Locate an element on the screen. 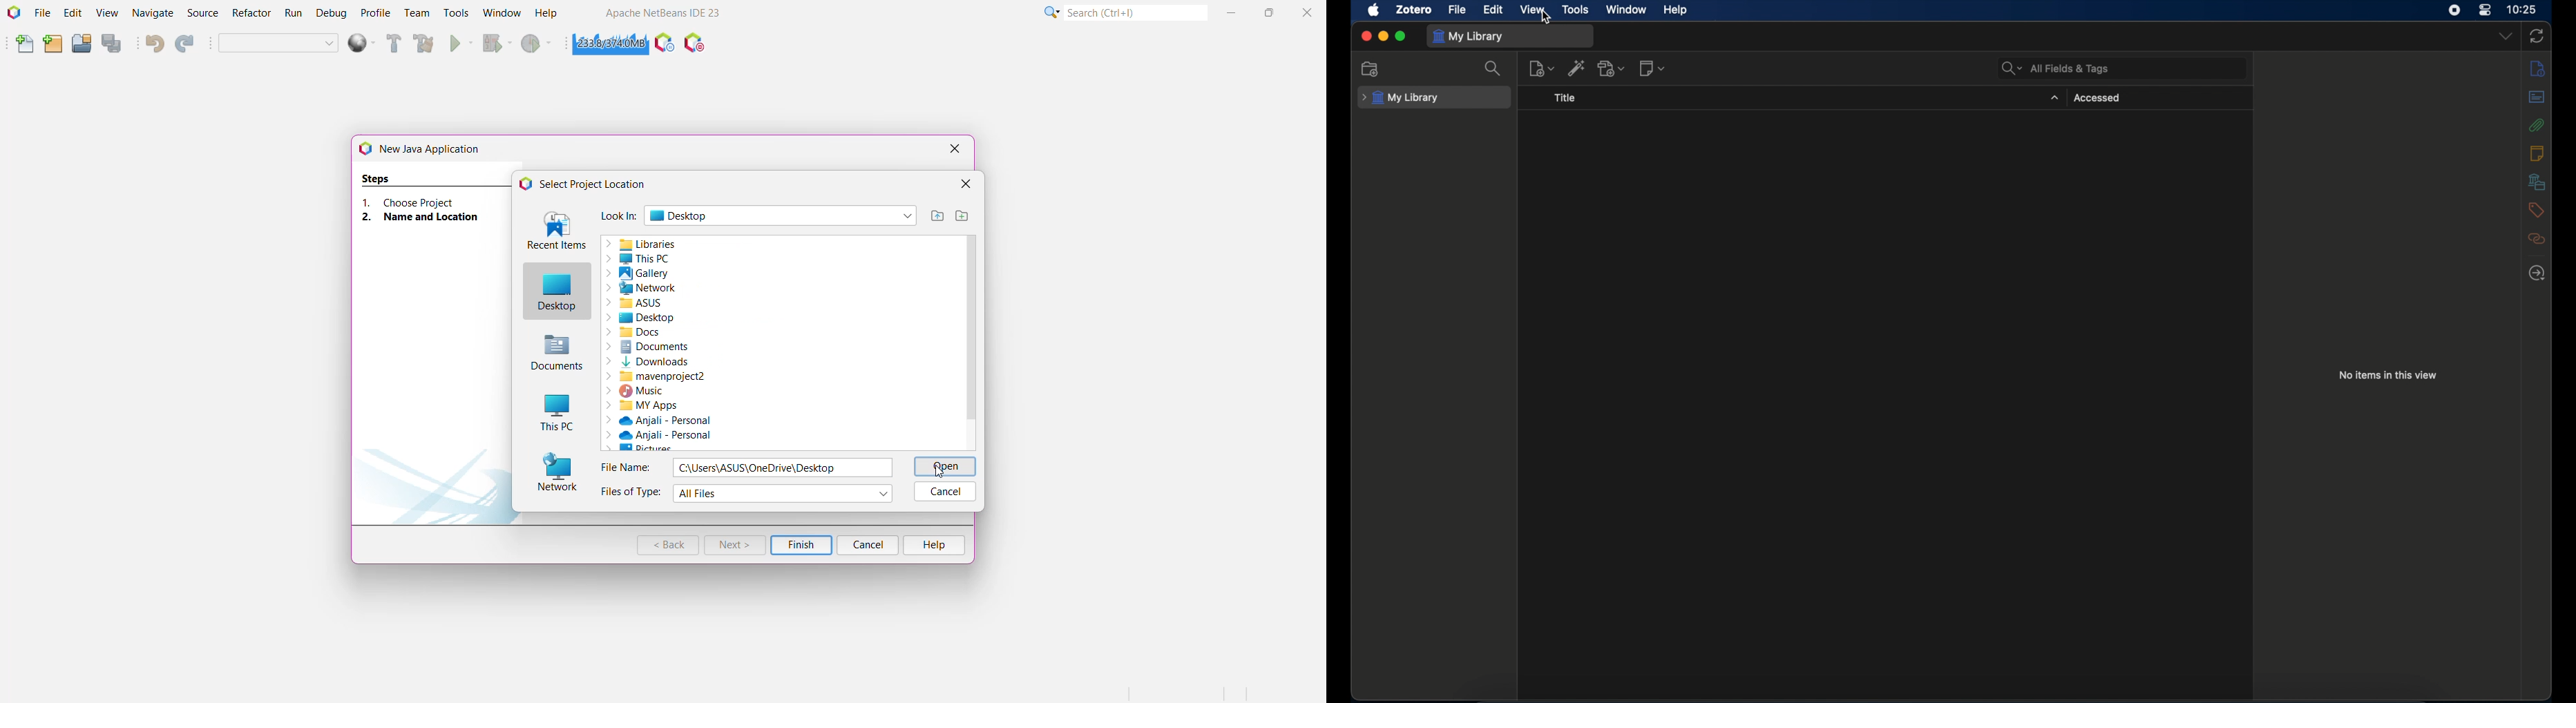 Image resolution: width=2576 pixels, height=728 pixels. control center is located at coordinates (2484, 10).